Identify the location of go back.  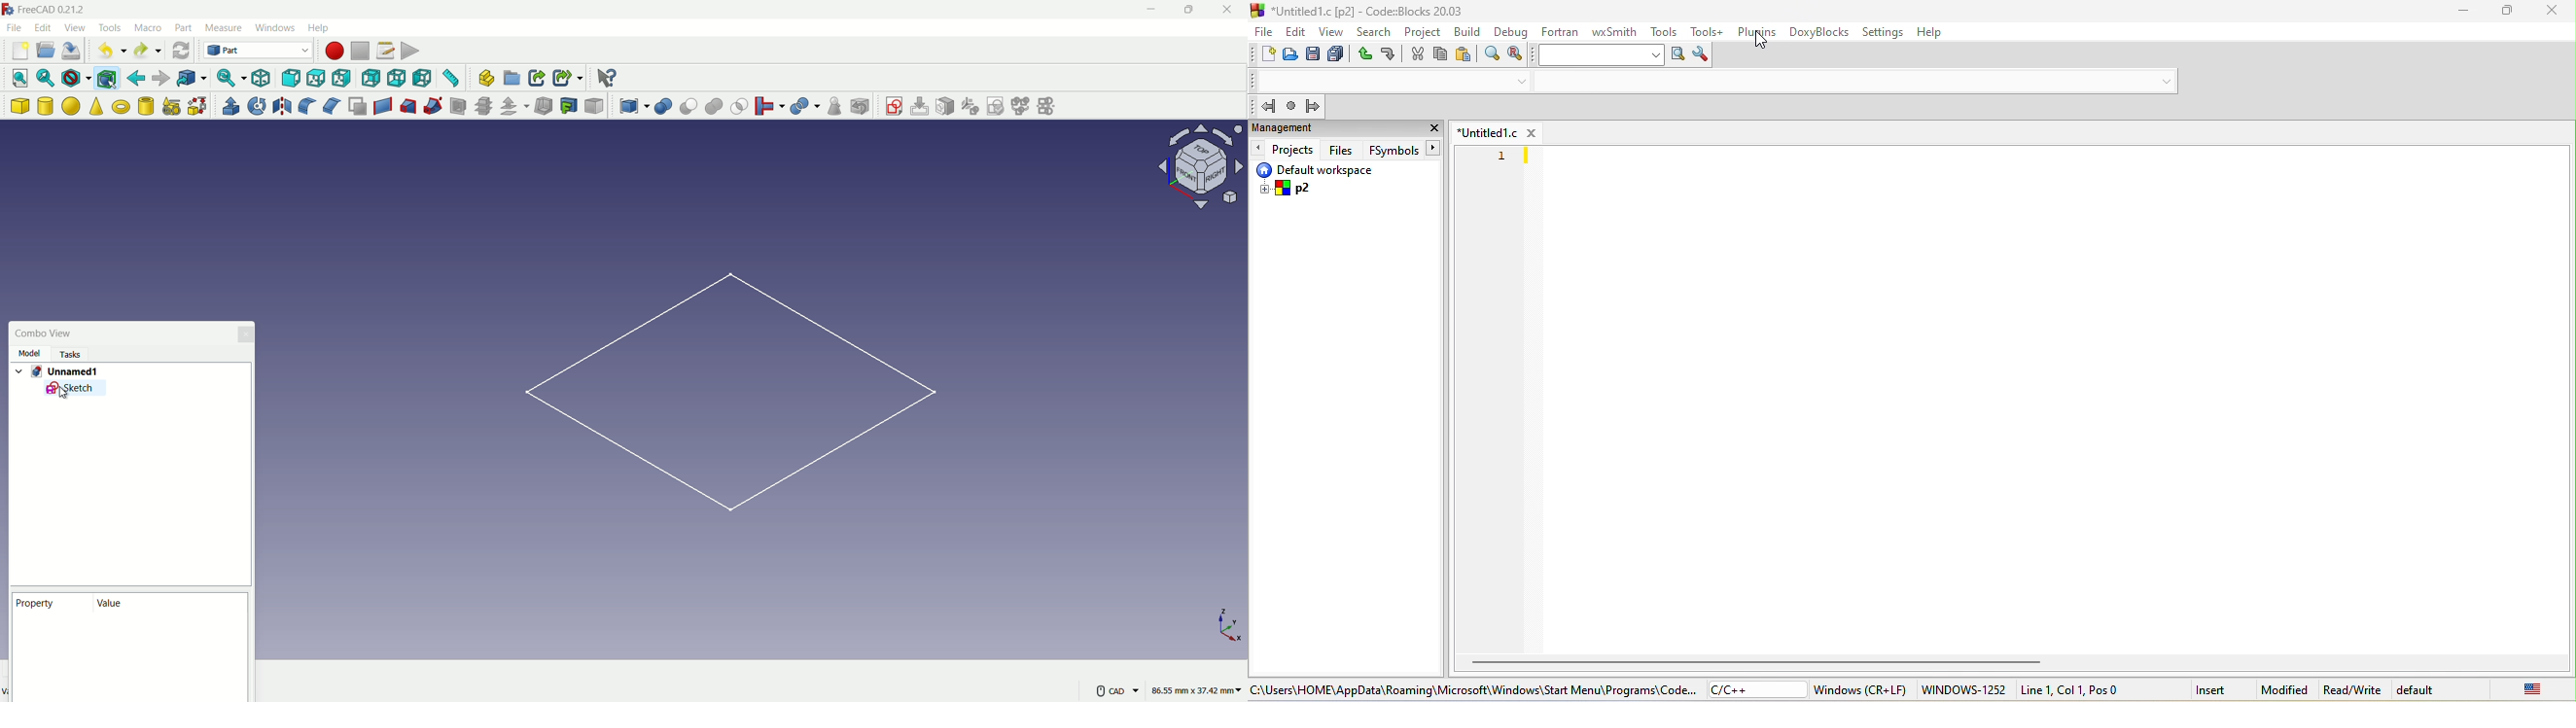
(137, 79).